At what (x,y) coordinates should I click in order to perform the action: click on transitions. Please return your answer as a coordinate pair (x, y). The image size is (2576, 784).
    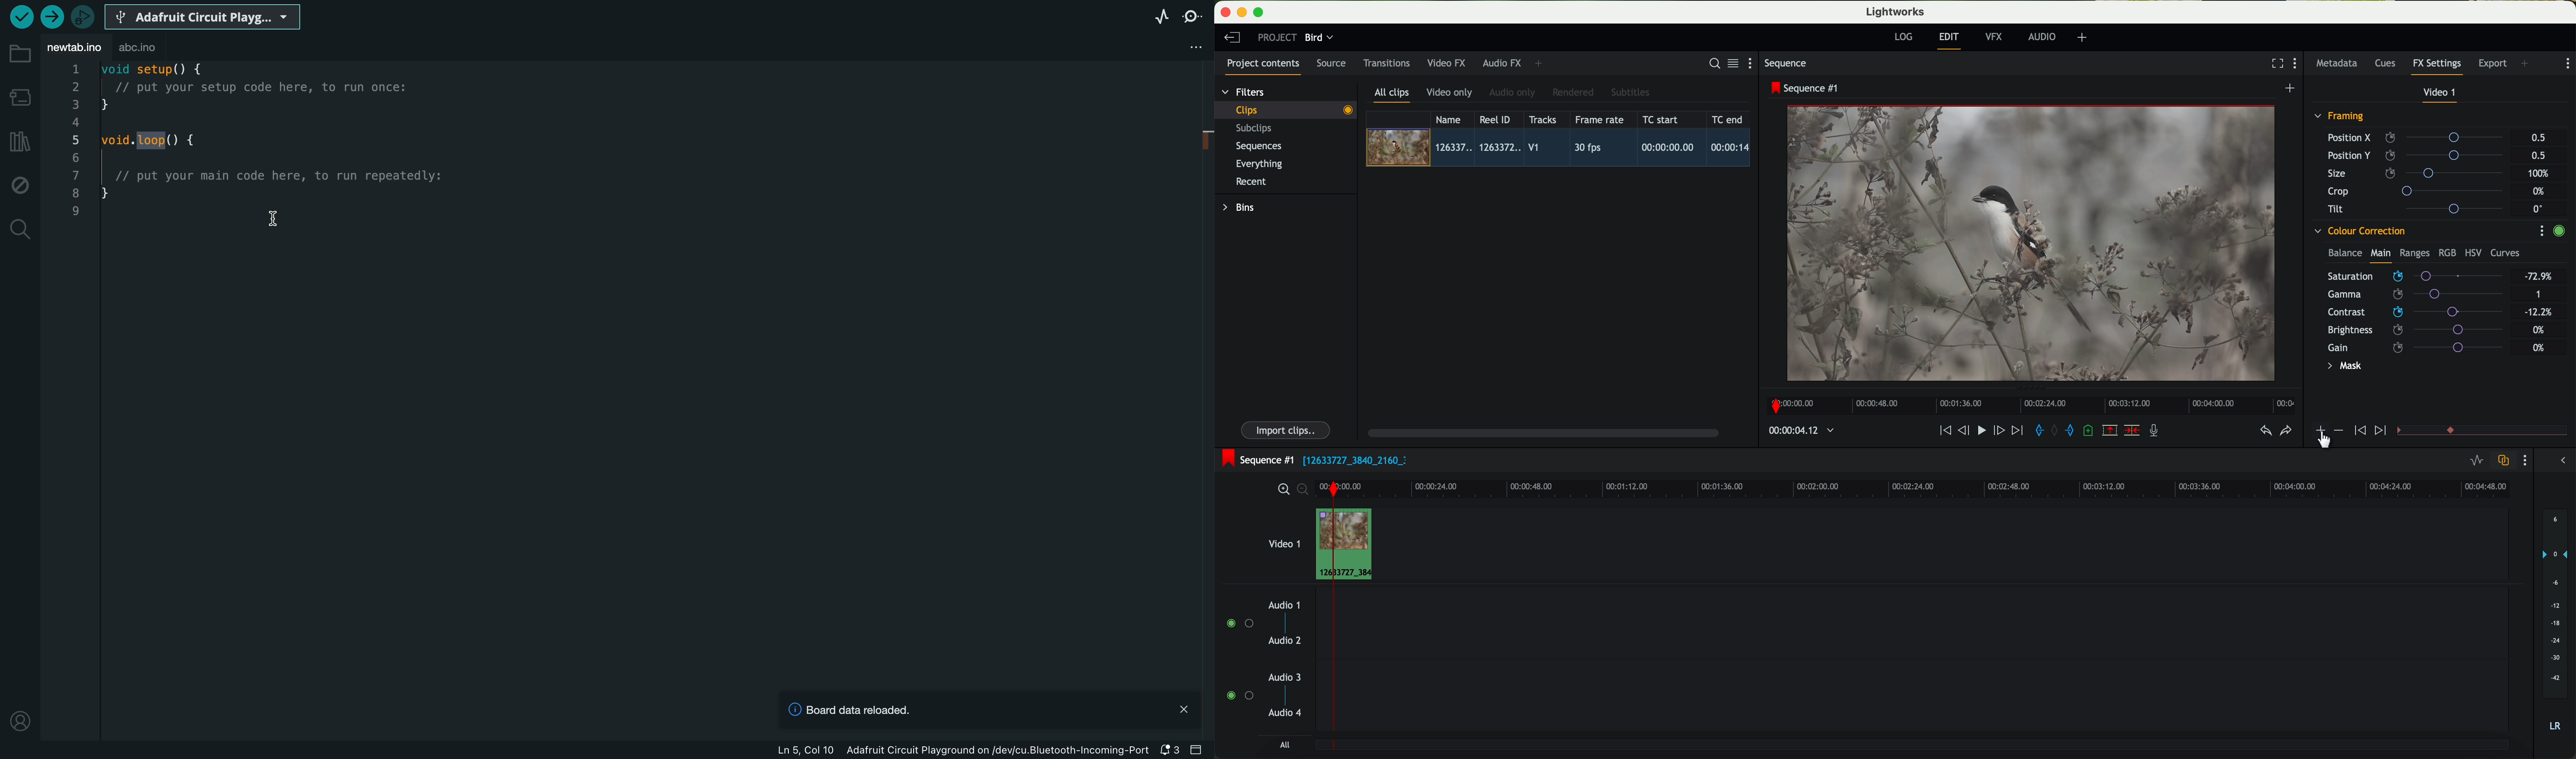
    Looking at the image, I should click on (1387, 63).